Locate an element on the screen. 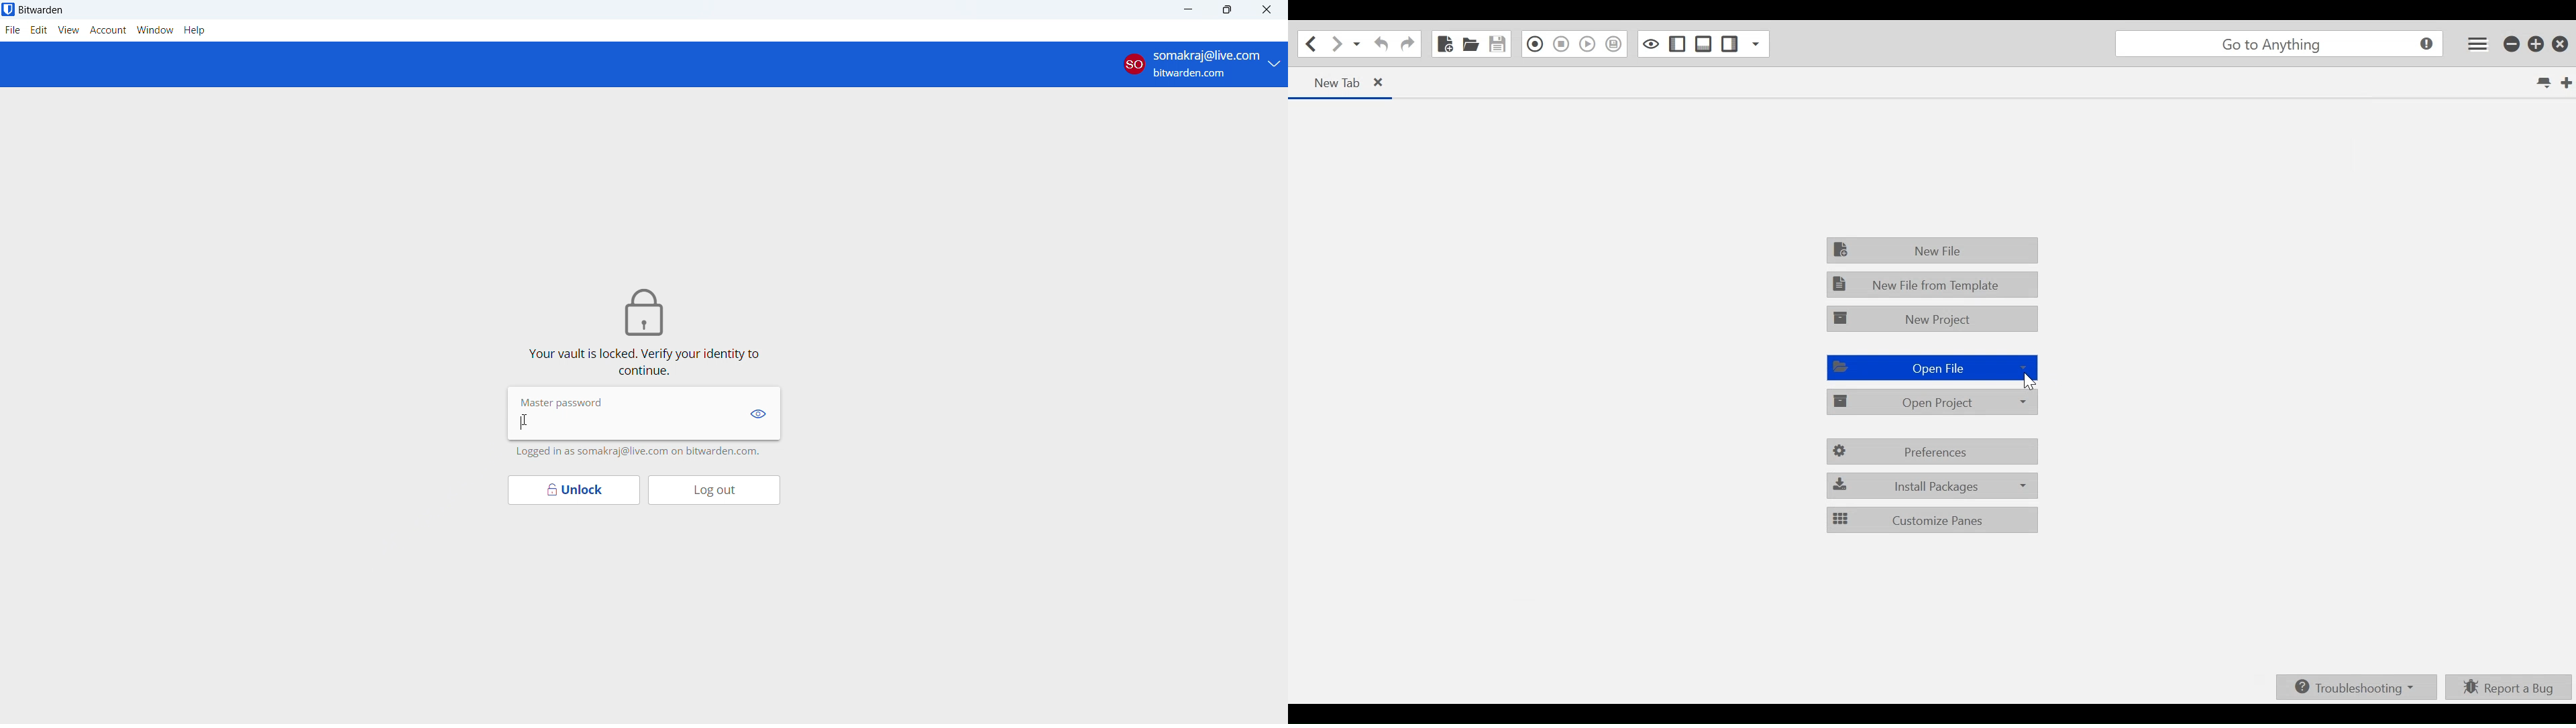 The image size is (2576, 728). New File is located at coordinates (1444, 44).